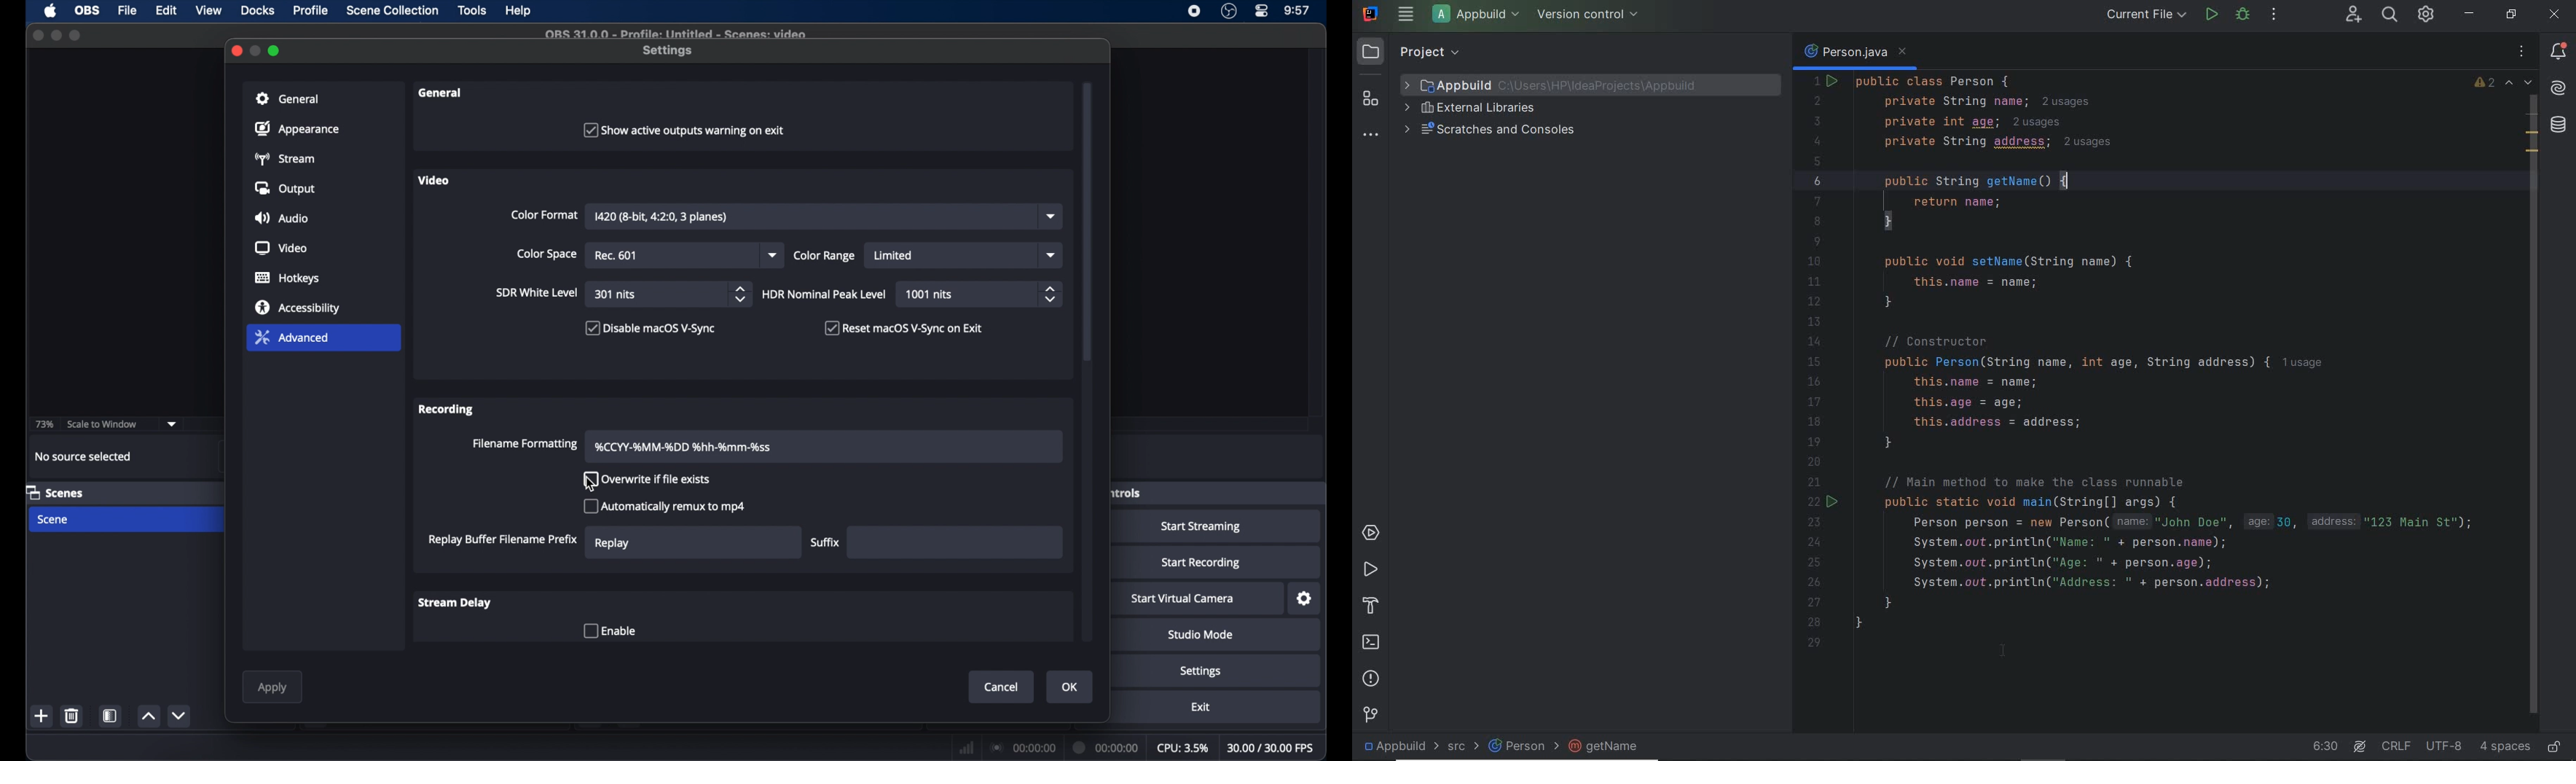  Describe the element at coordinates (1182, 747) in the screenshot. I see `cpu` at that location.